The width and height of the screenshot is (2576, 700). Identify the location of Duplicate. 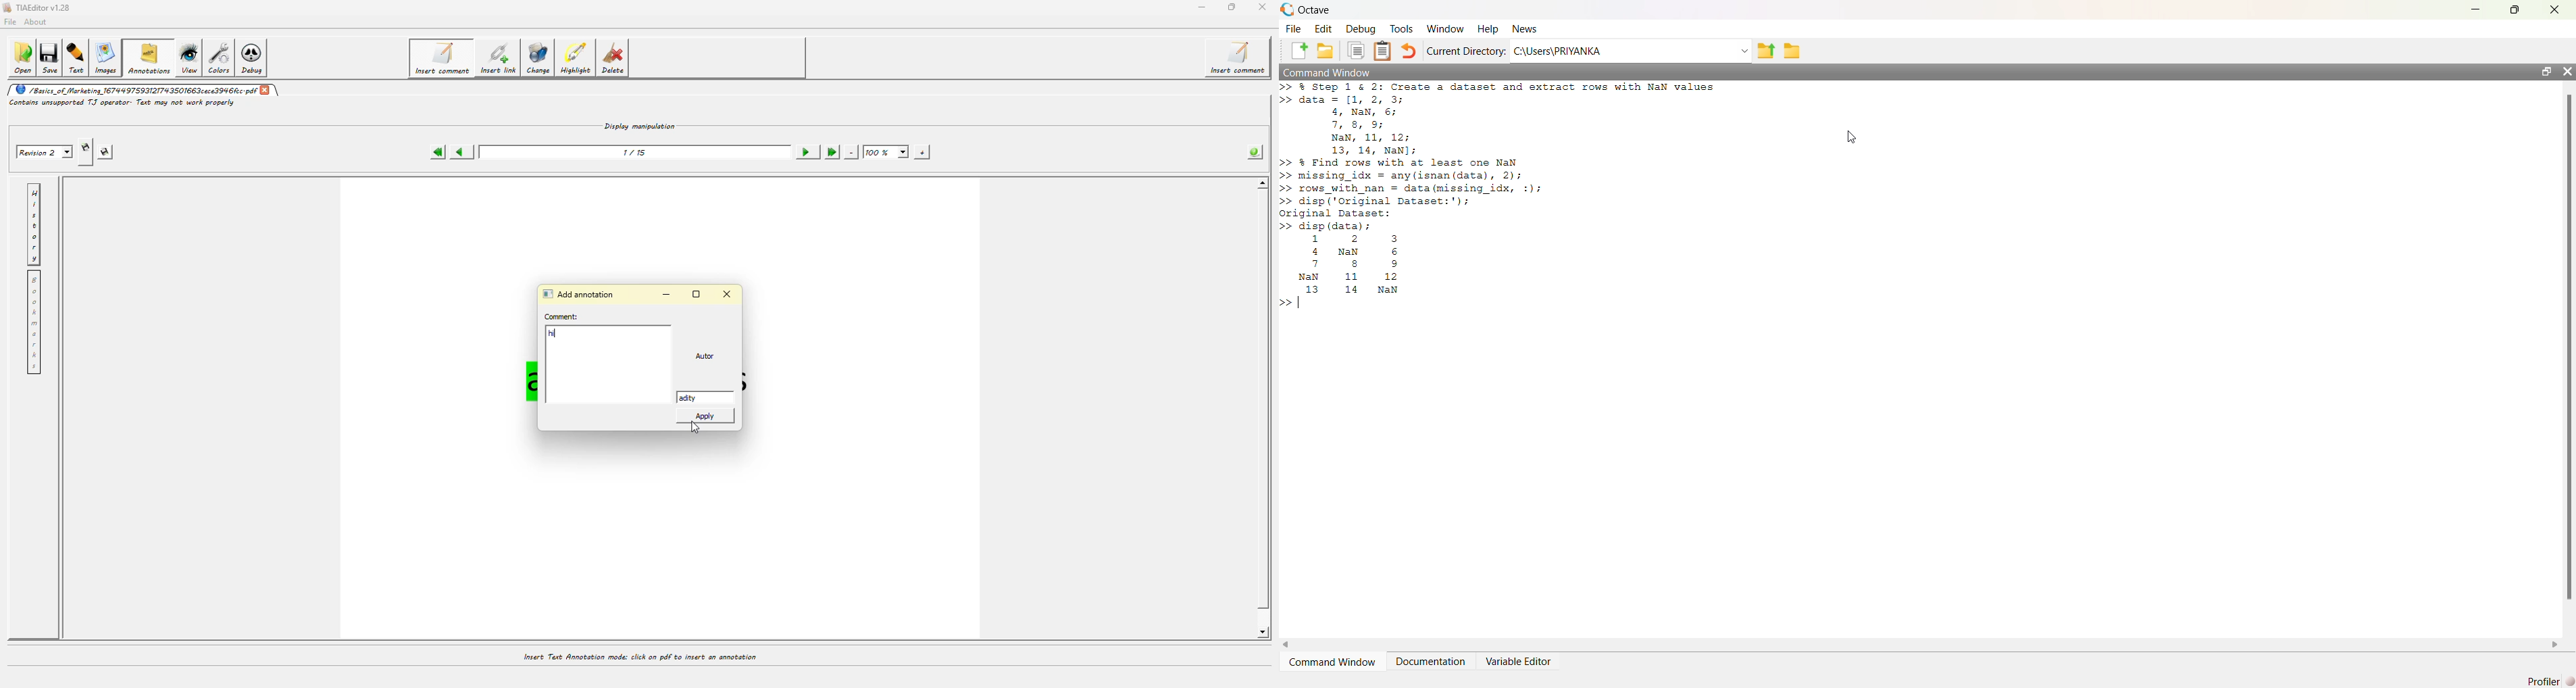
(1356, 51).